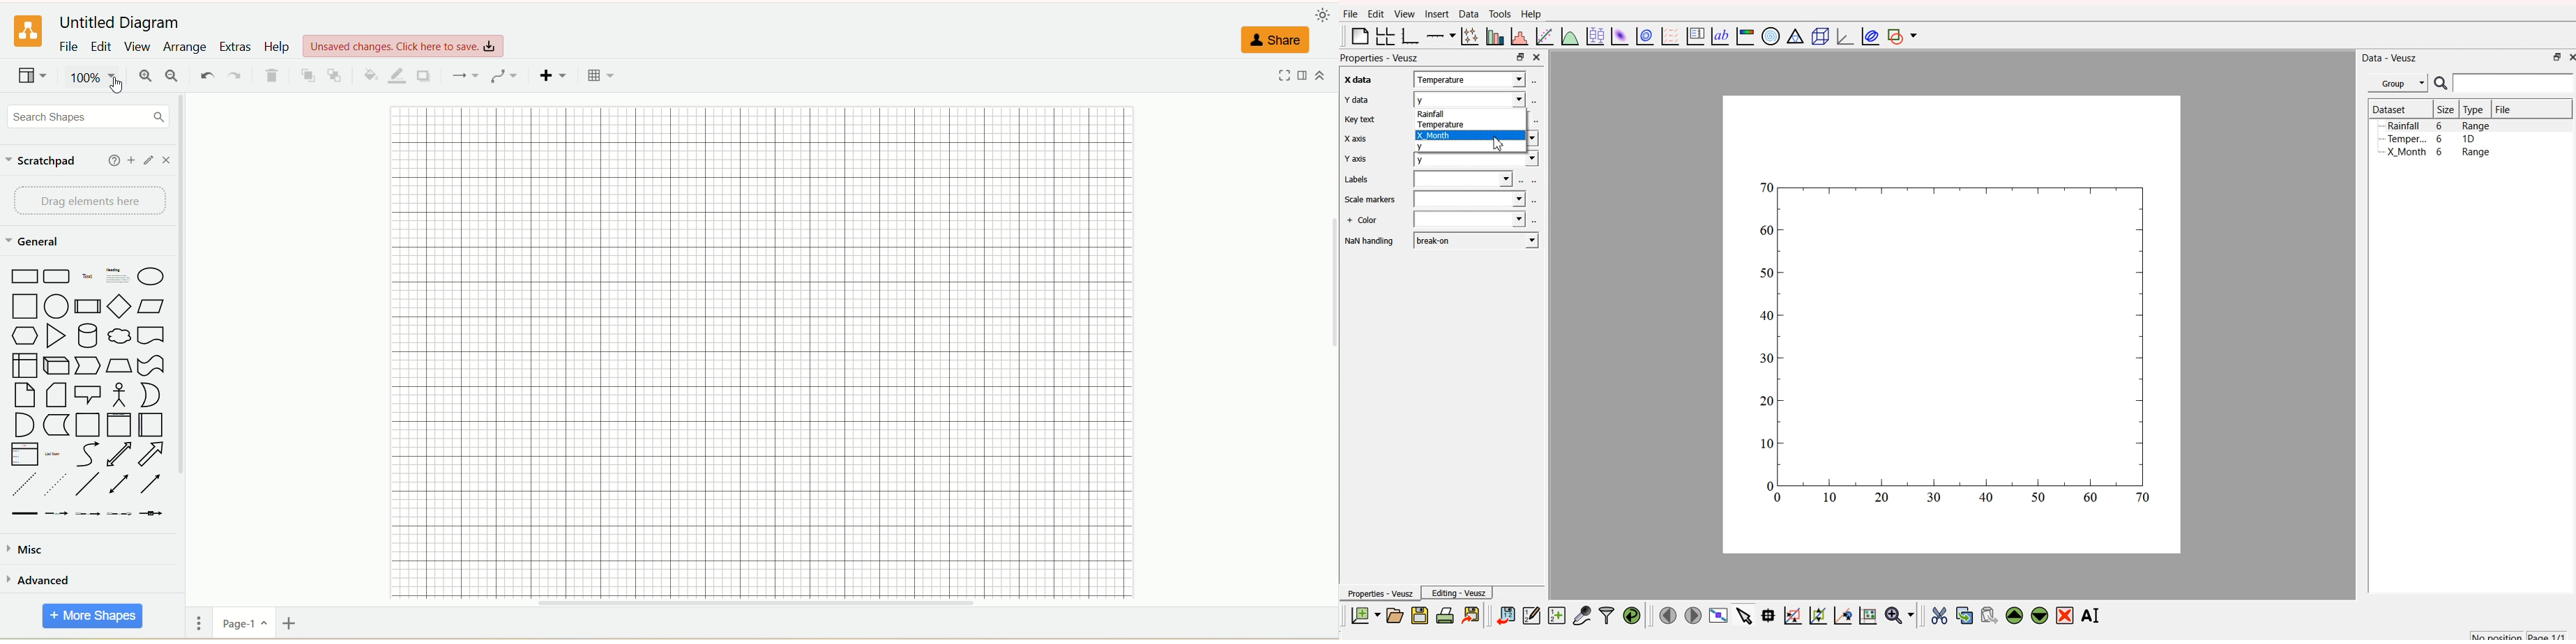 The width and height of the screenshot is (2576, 644). What do you see at coordinates (24, 365) in the screenshot?
I see `internal storage` at bounding box center [24, 365].